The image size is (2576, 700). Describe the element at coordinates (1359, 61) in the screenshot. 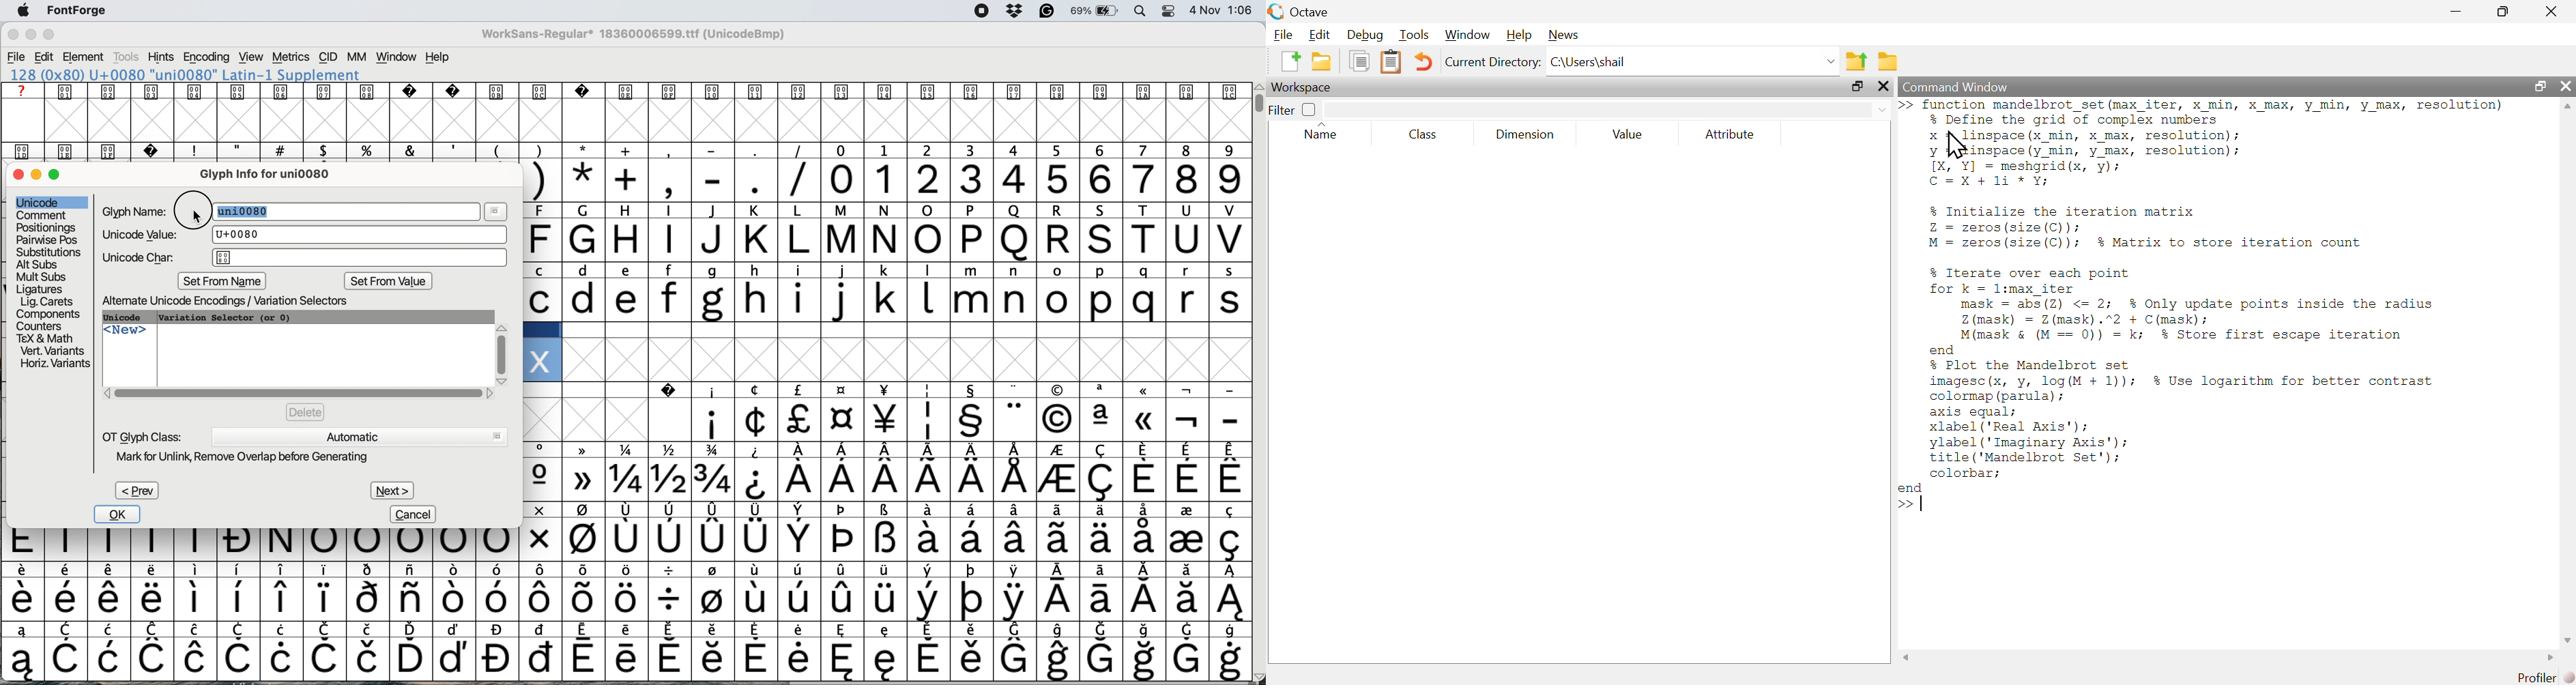

I see `copy` at that location.